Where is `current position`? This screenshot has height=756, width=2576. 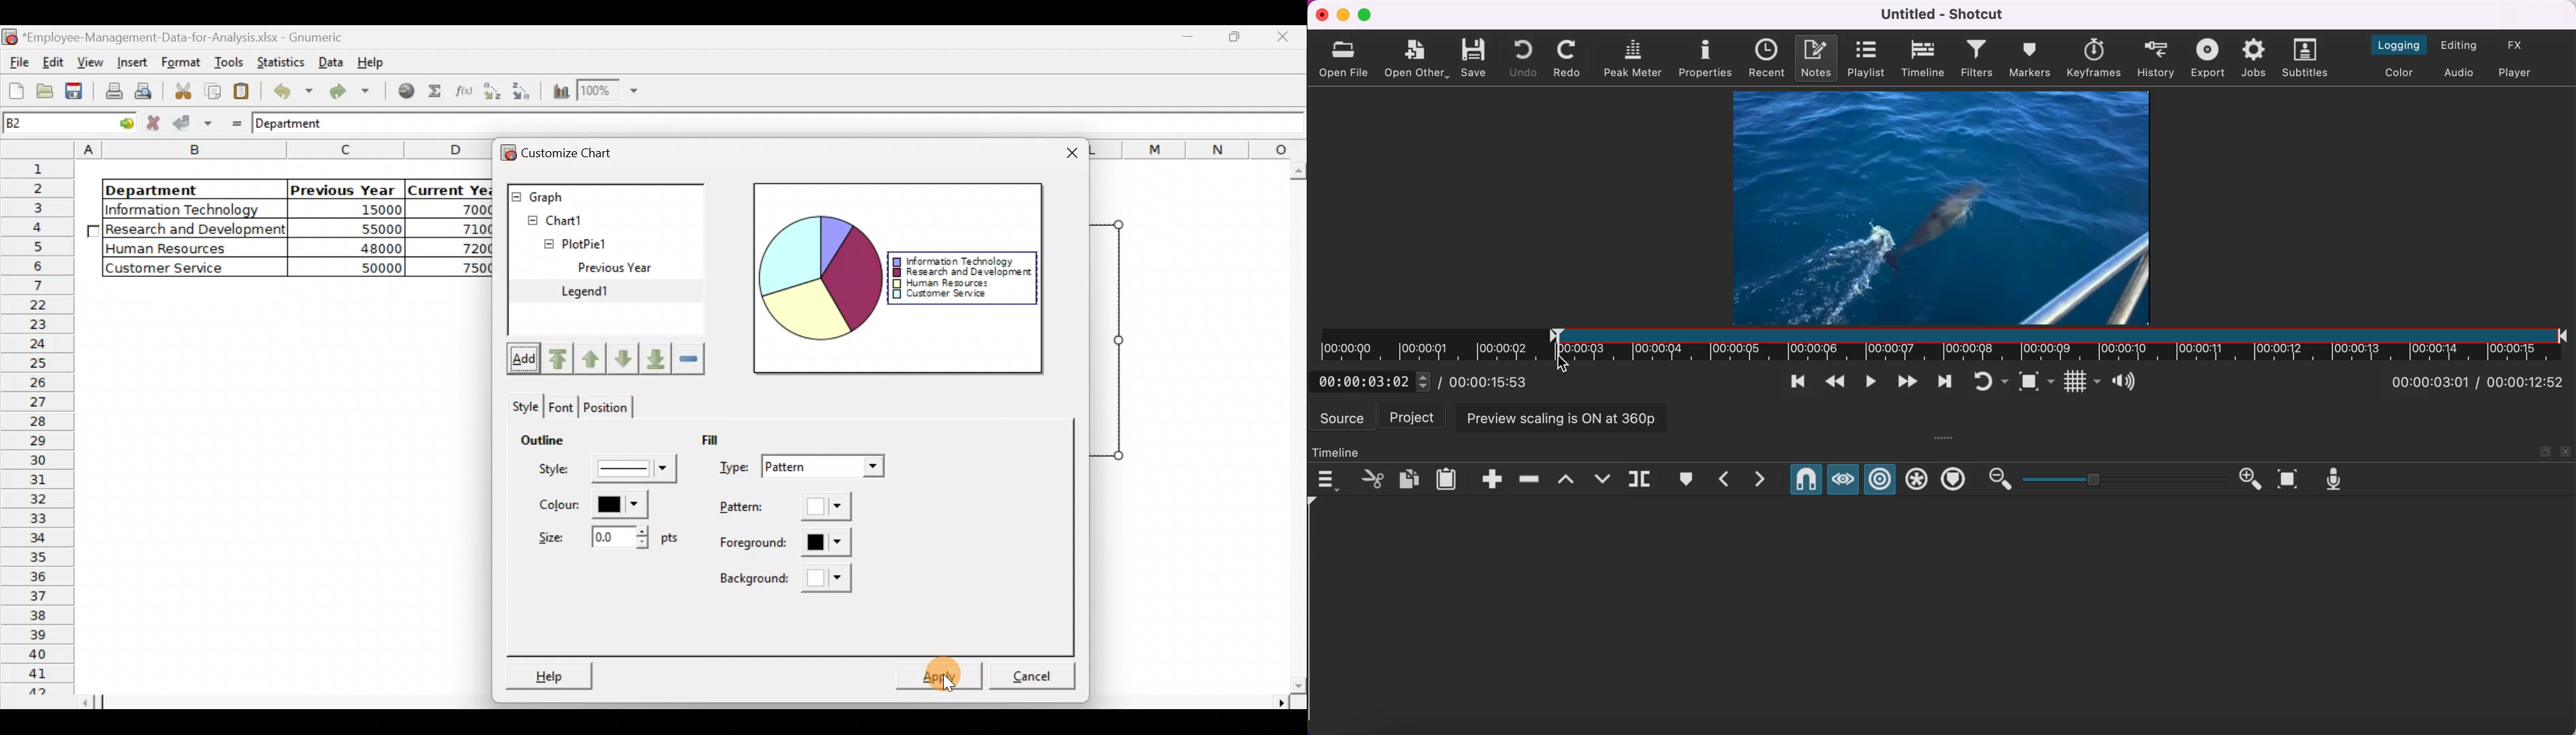
current position is located at coordinates (2434, 382).